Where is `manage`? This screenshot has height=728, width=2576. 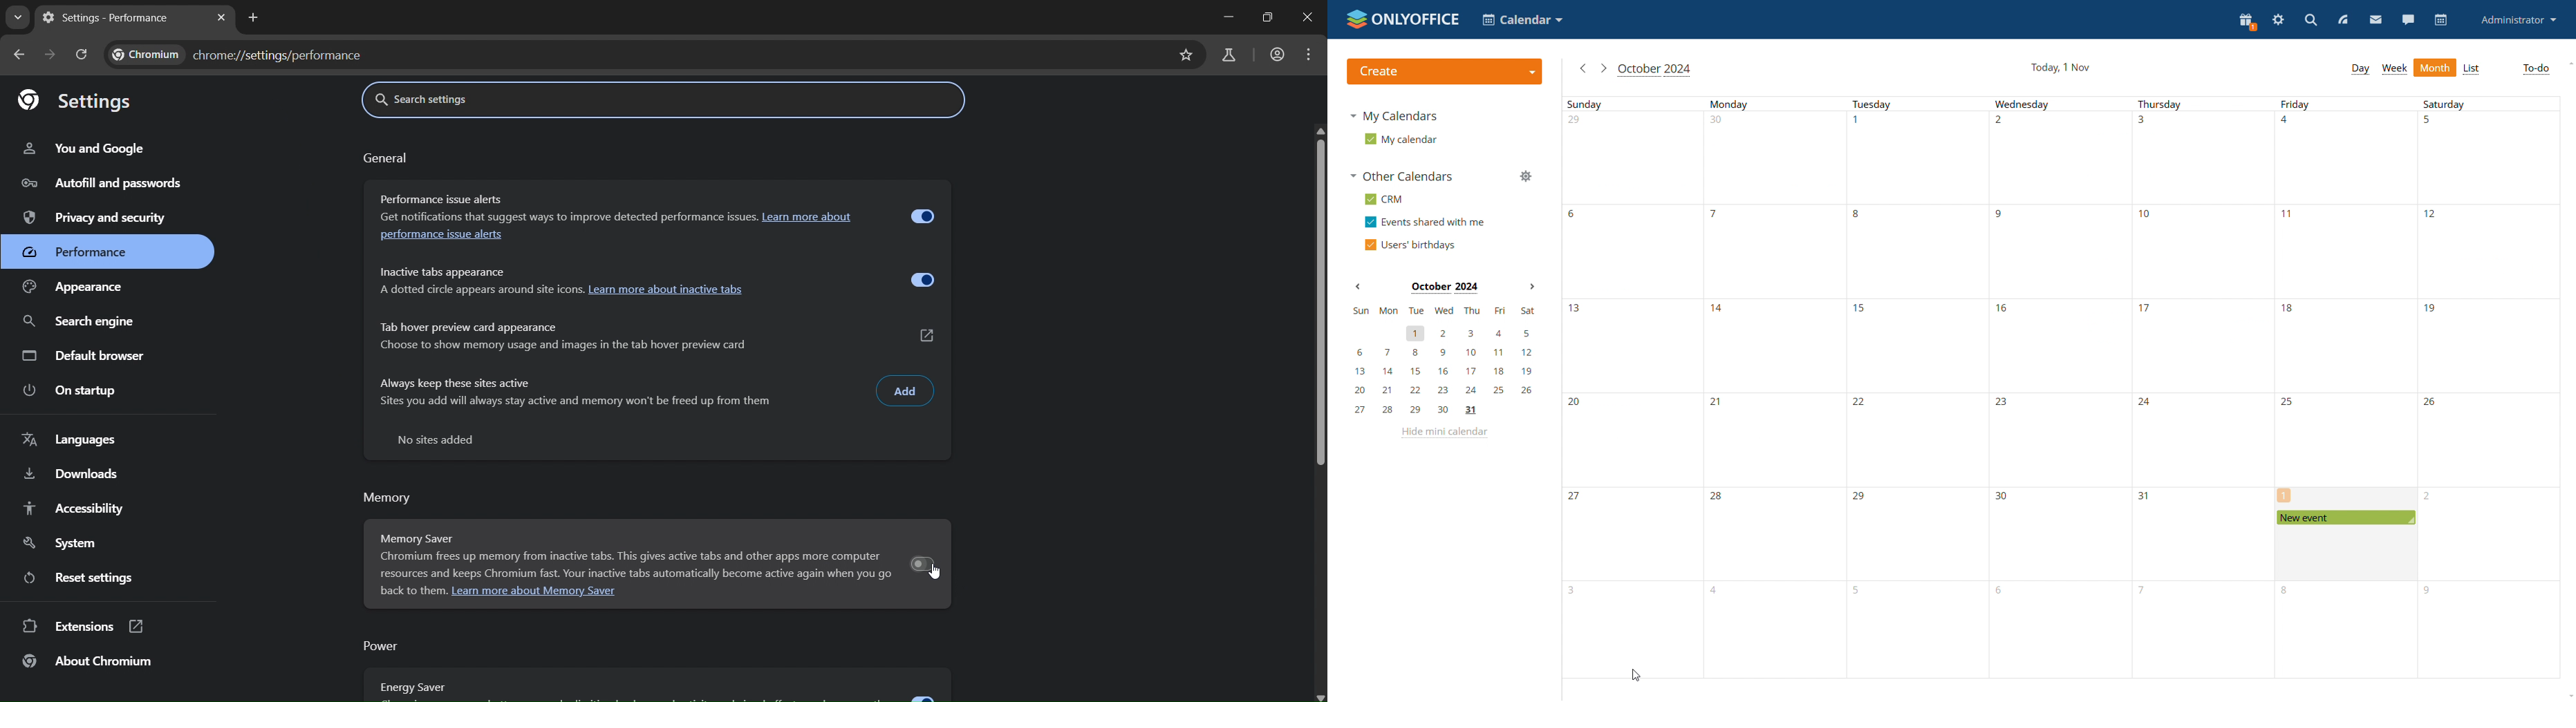 manage is located at coordinates (1528, 177).